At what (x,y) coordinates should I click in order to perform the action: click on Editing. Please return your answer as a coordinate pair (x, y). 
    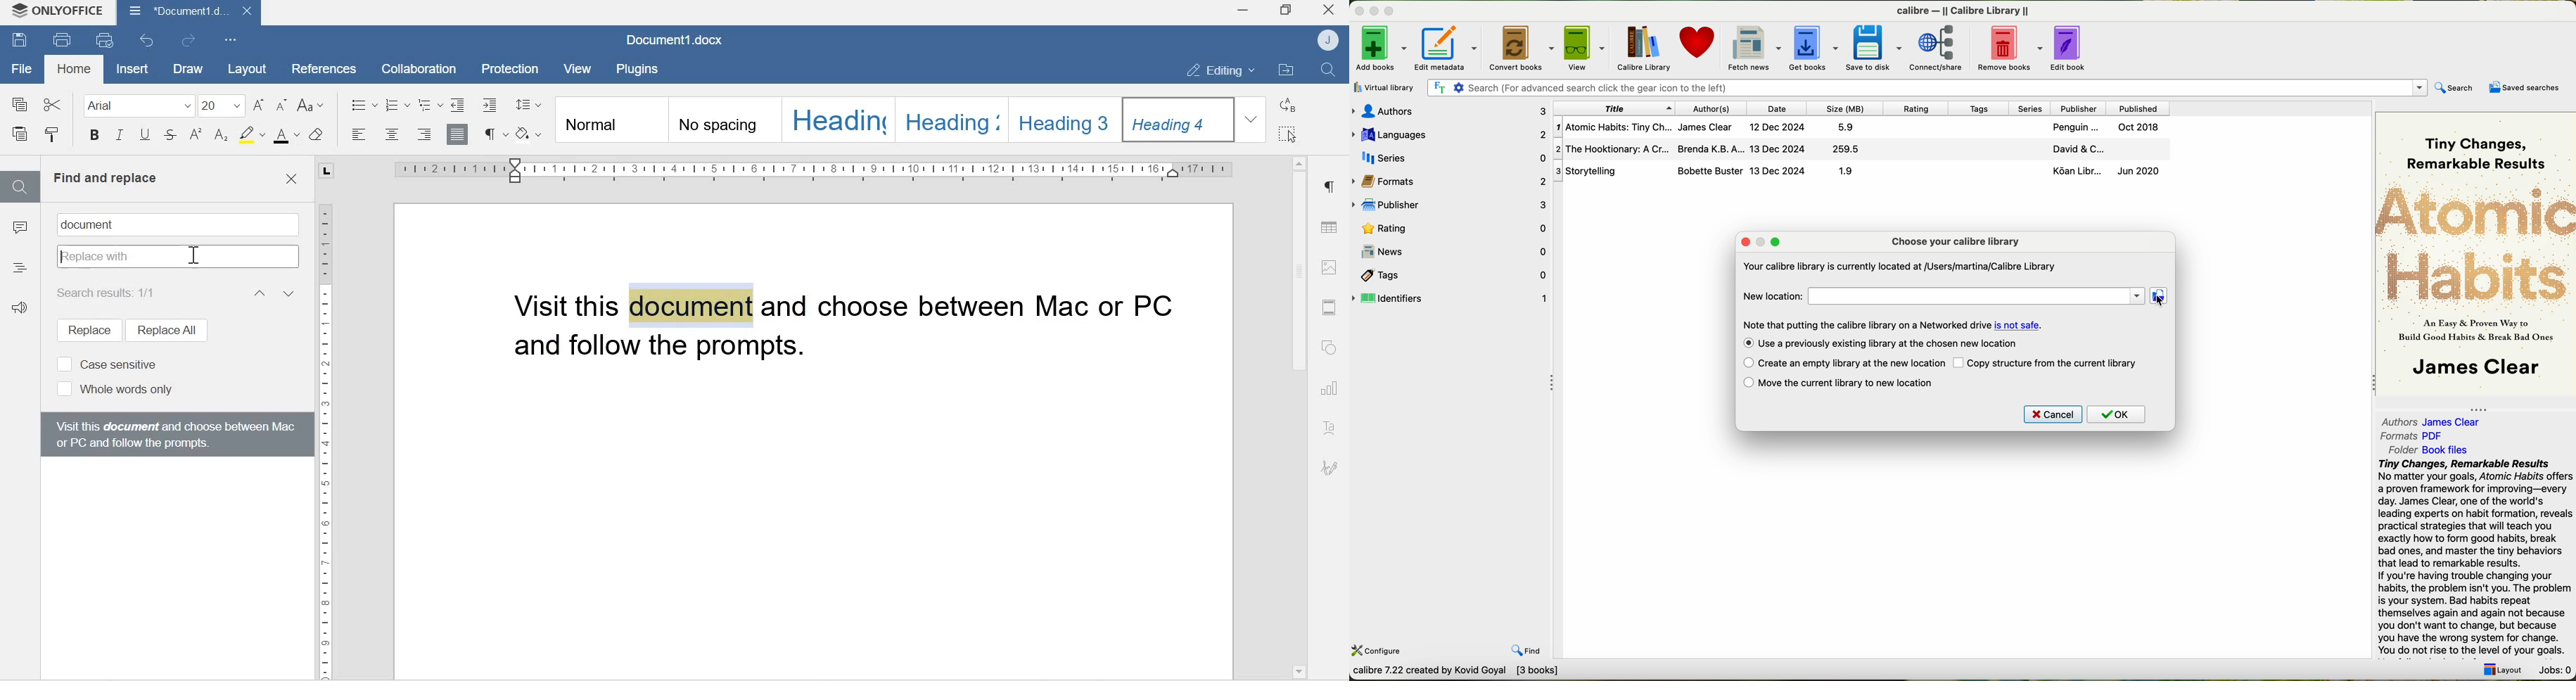
    Looking at the image, I should click on (1213, 70).